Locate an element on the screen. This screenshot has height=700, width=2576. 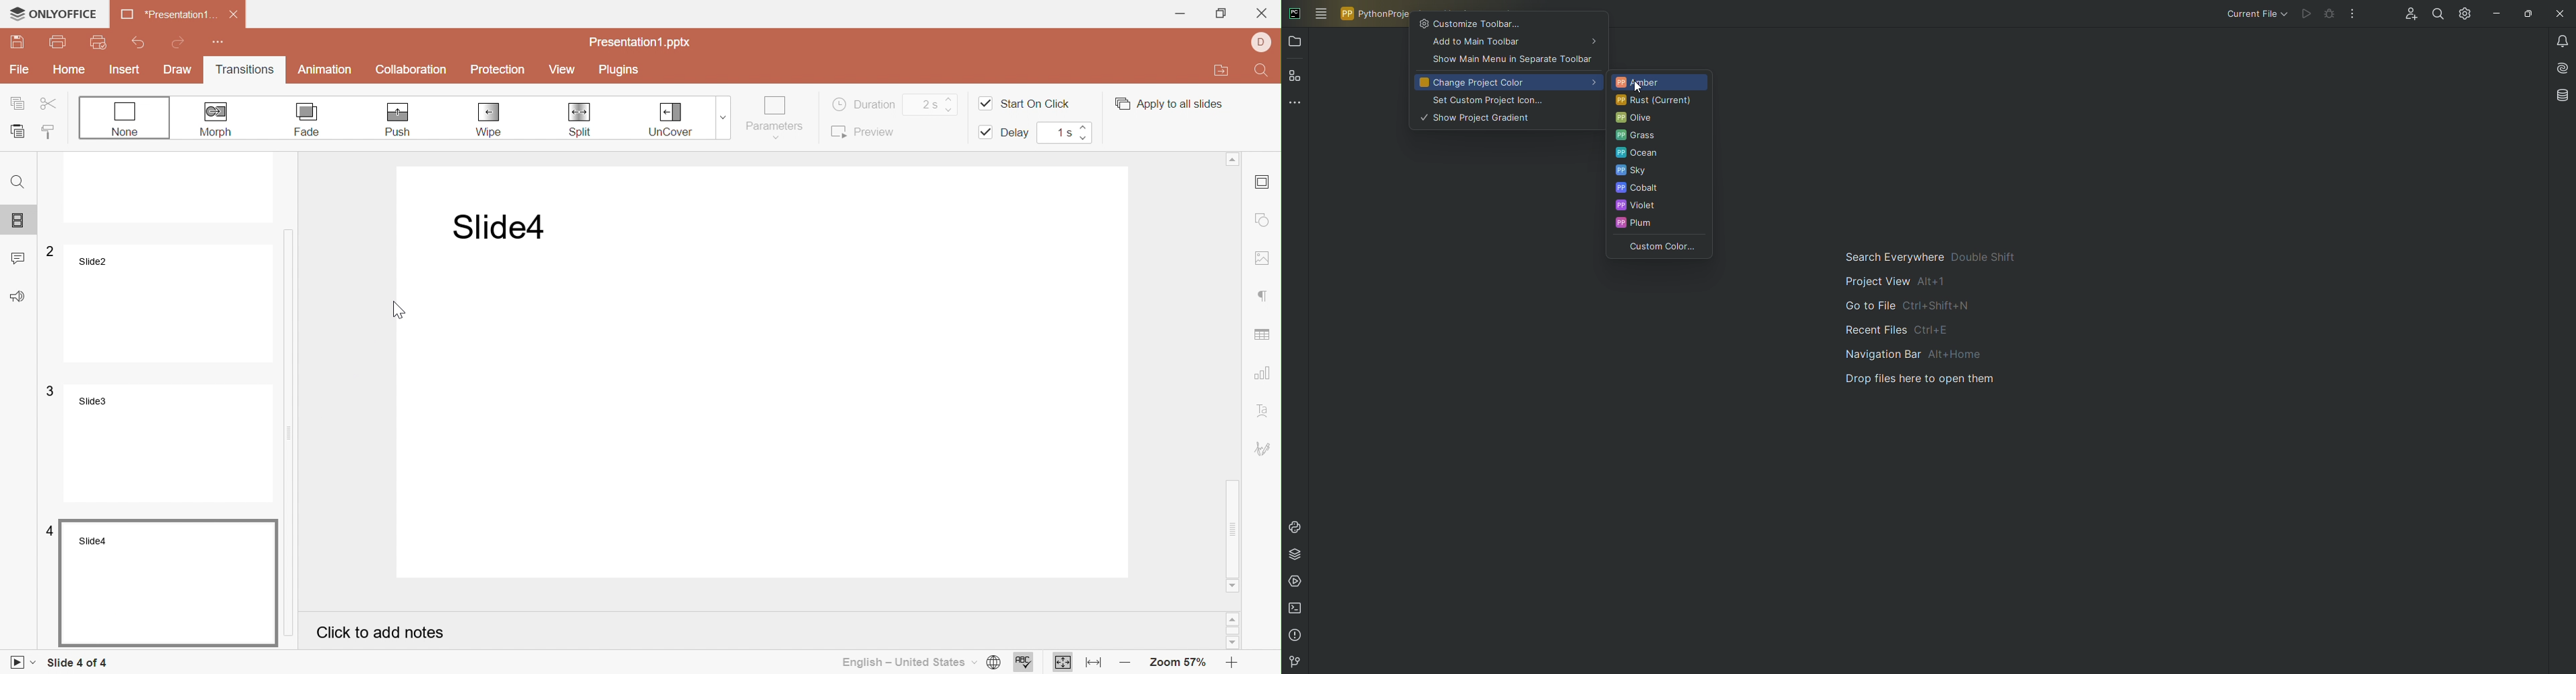
Home is located at coordinates (69, 69).